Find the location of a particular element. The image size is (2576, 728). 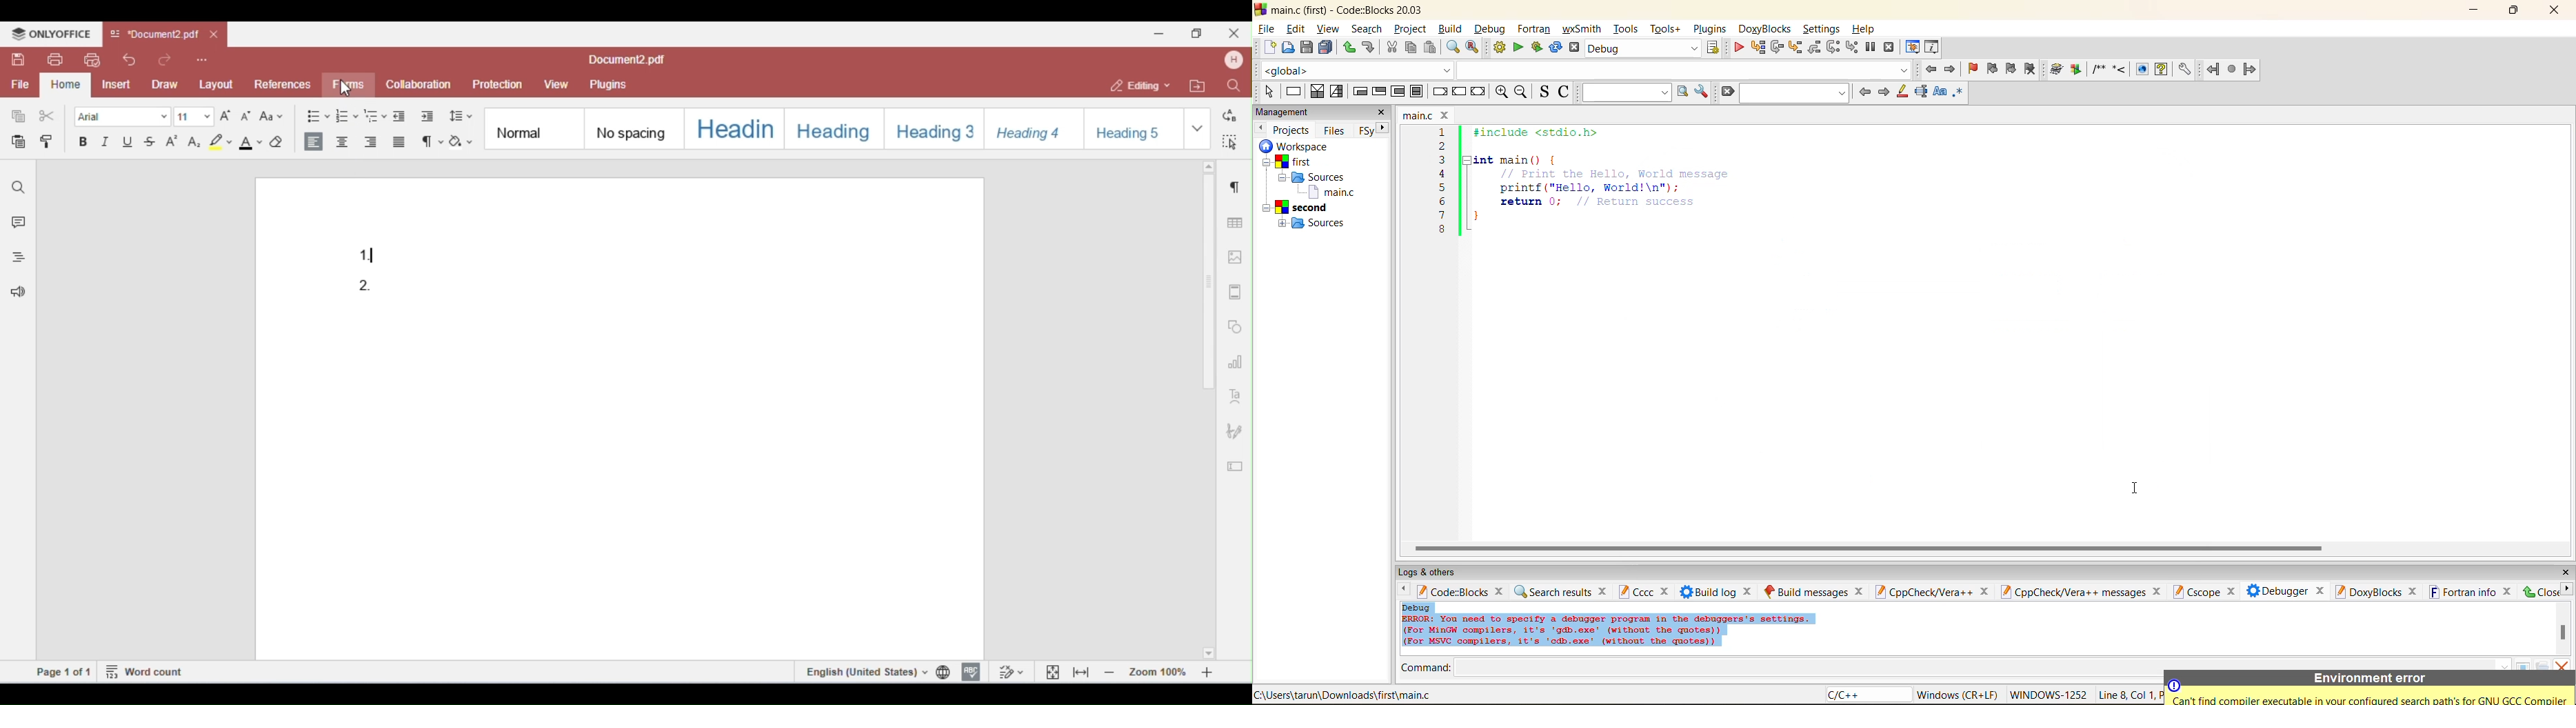

previous is located at coordinates (1400, 590).